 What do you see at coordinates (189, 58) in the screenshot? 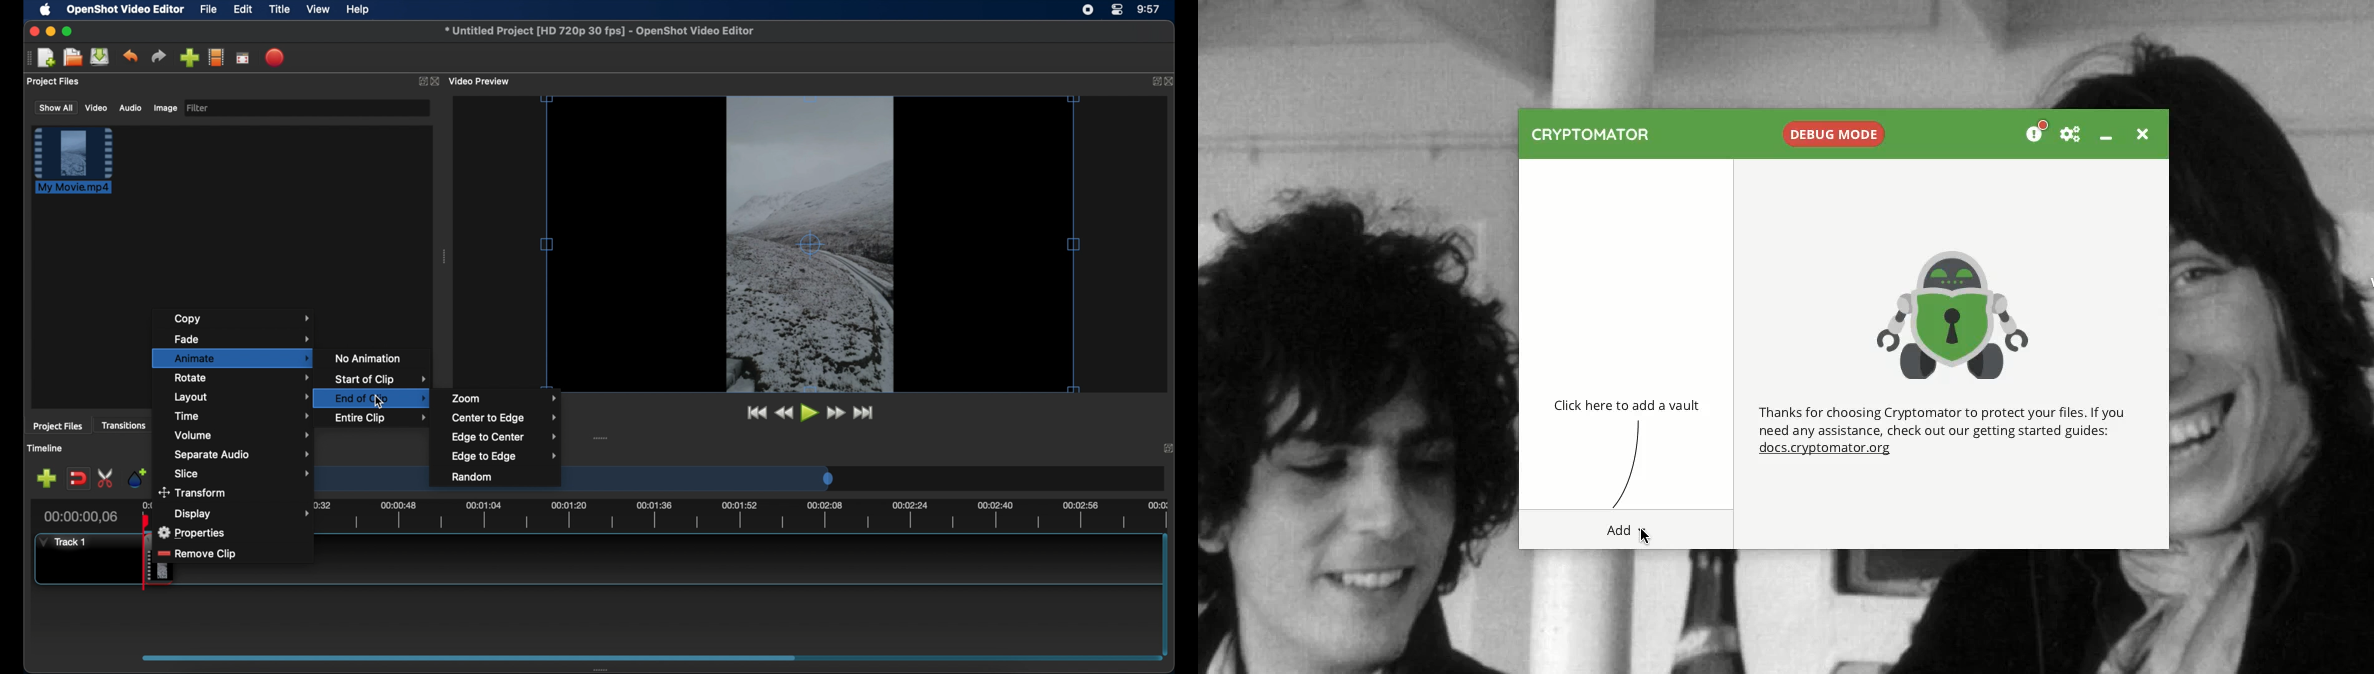
I see `import files` at bounding box center [189, 58].